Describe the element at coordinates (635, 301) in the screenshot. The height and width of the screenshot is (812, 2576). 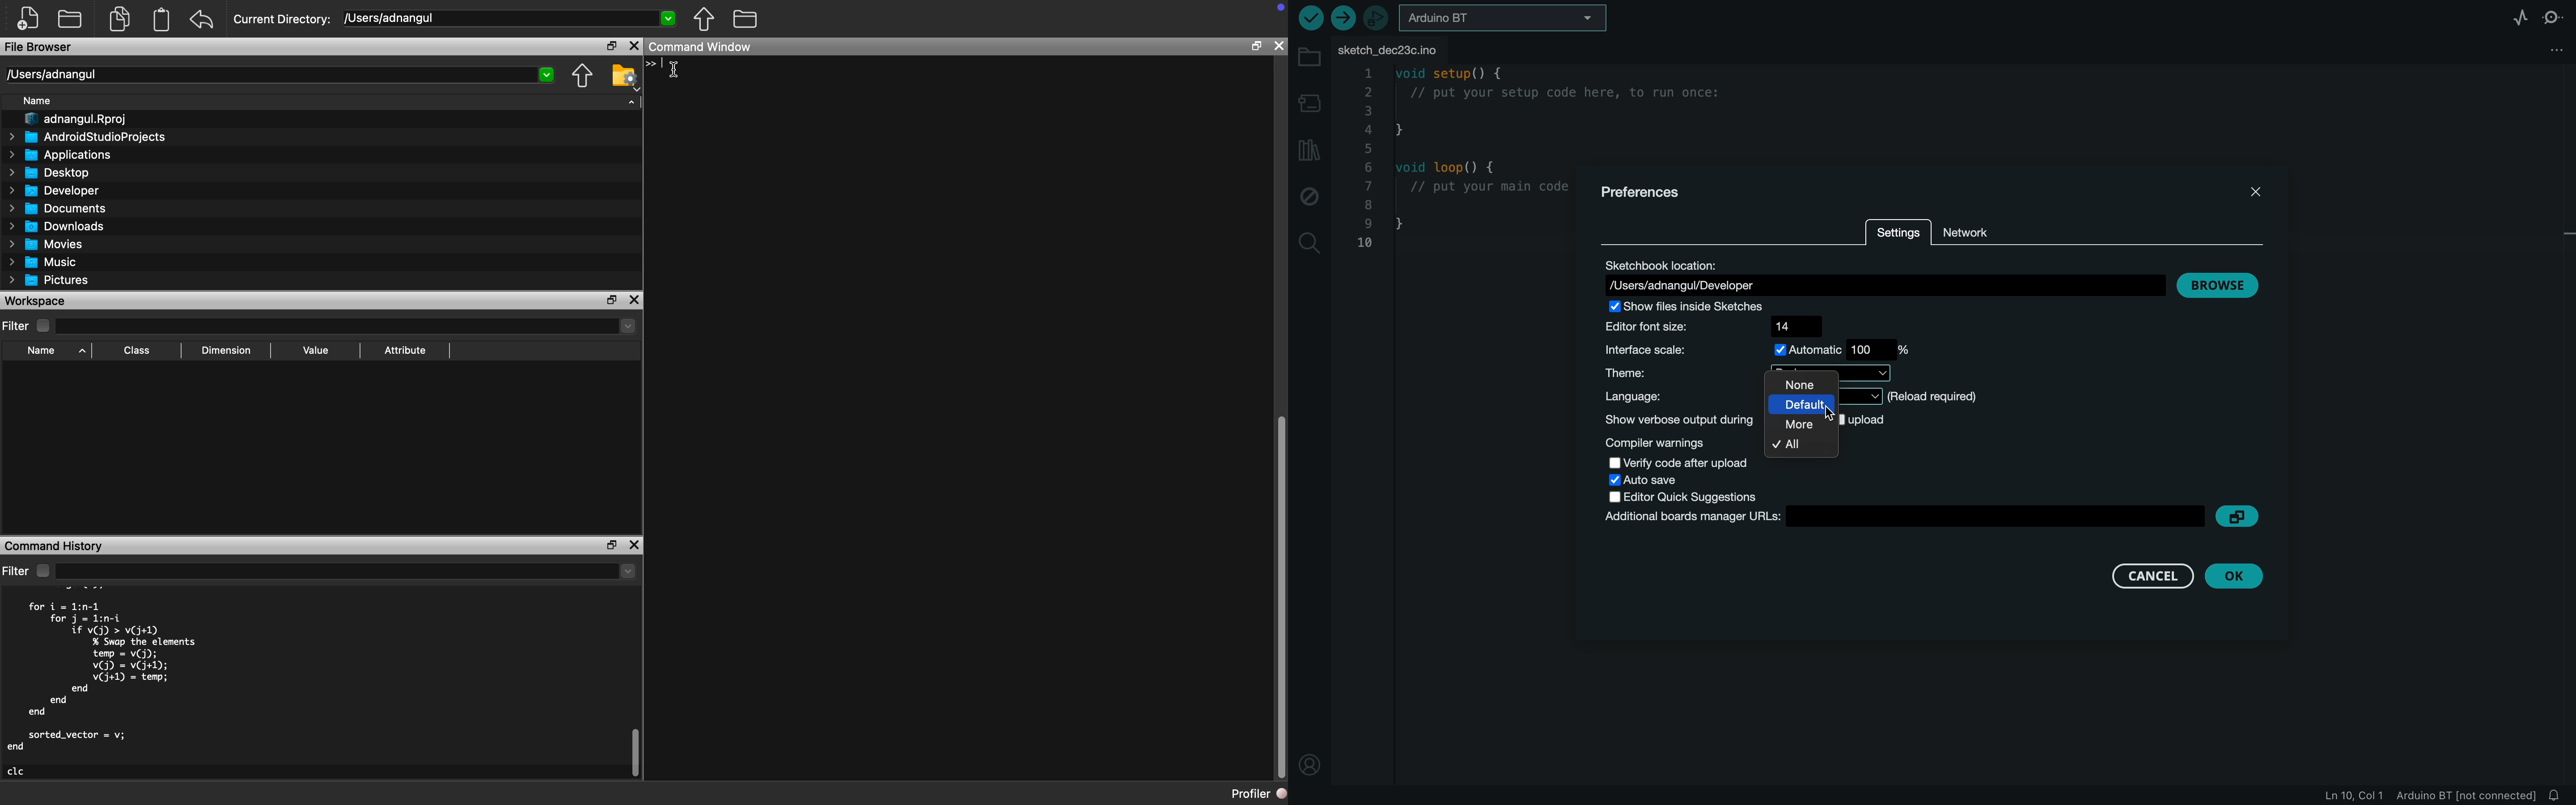
I see `Close` at that location.